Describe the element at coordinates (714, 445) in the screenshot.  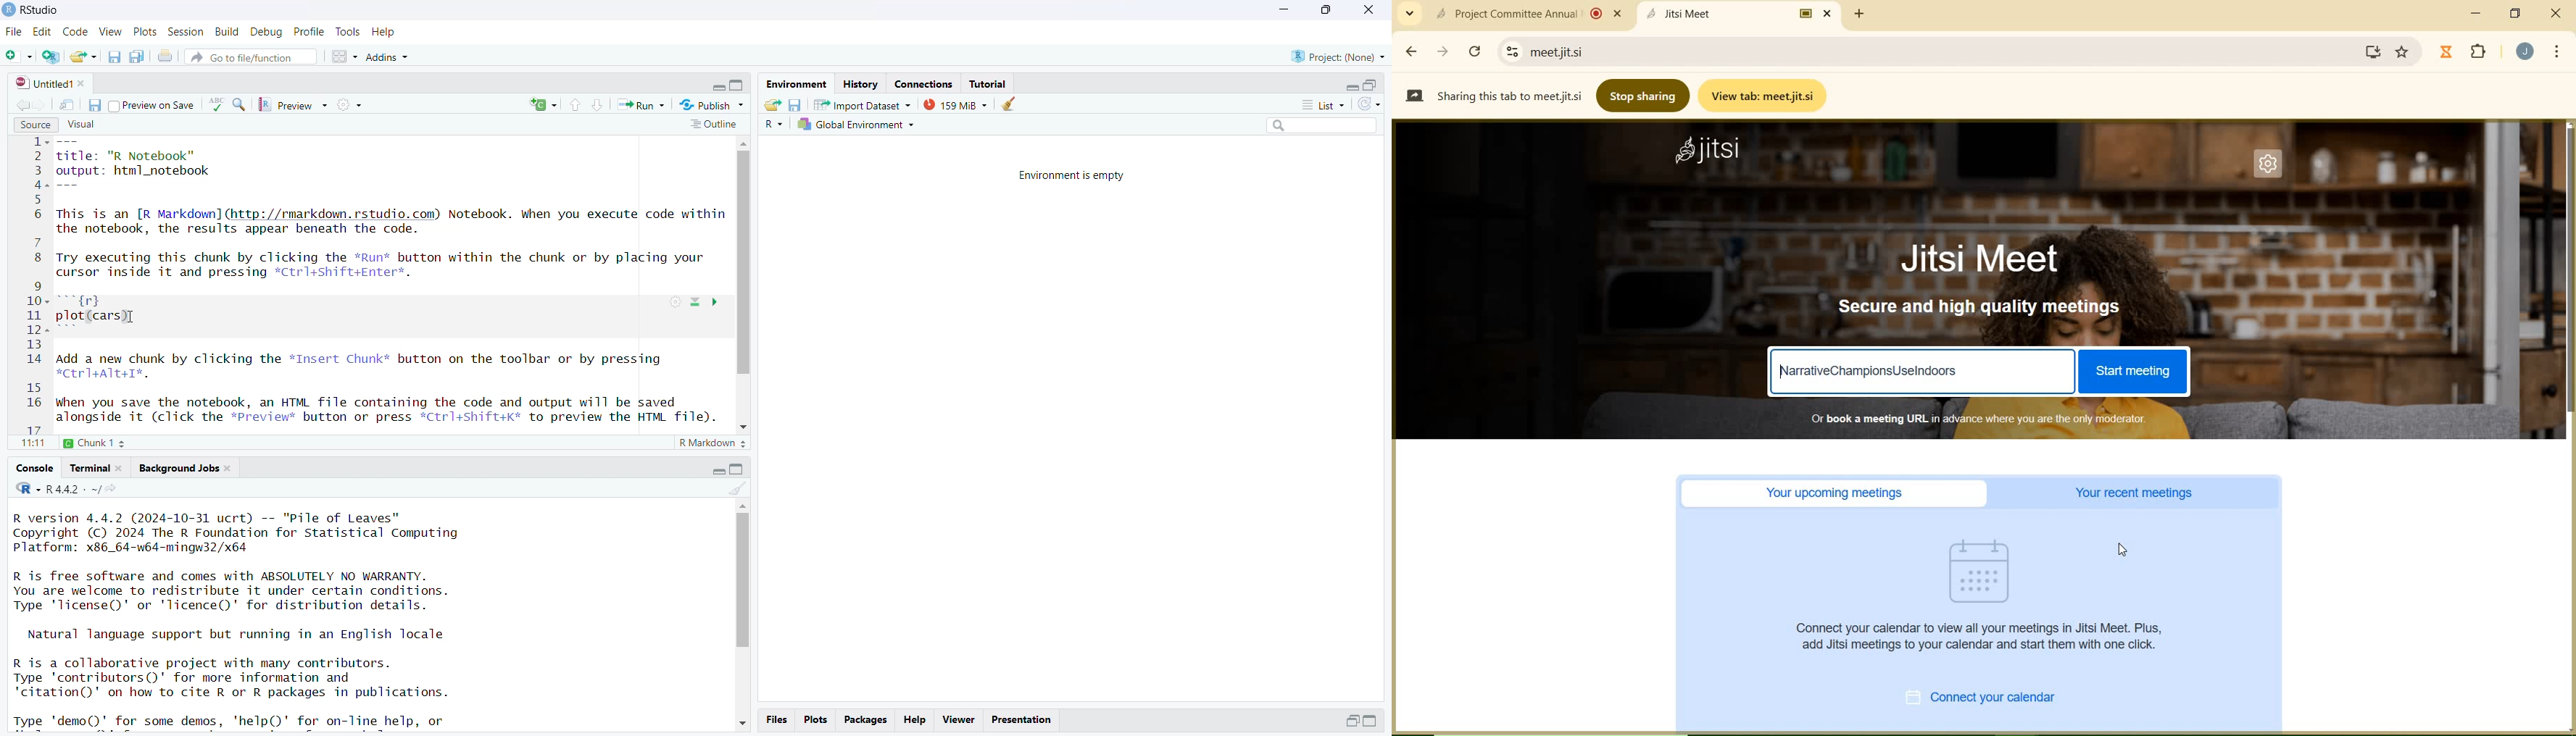
I see `R markdown` at that location.